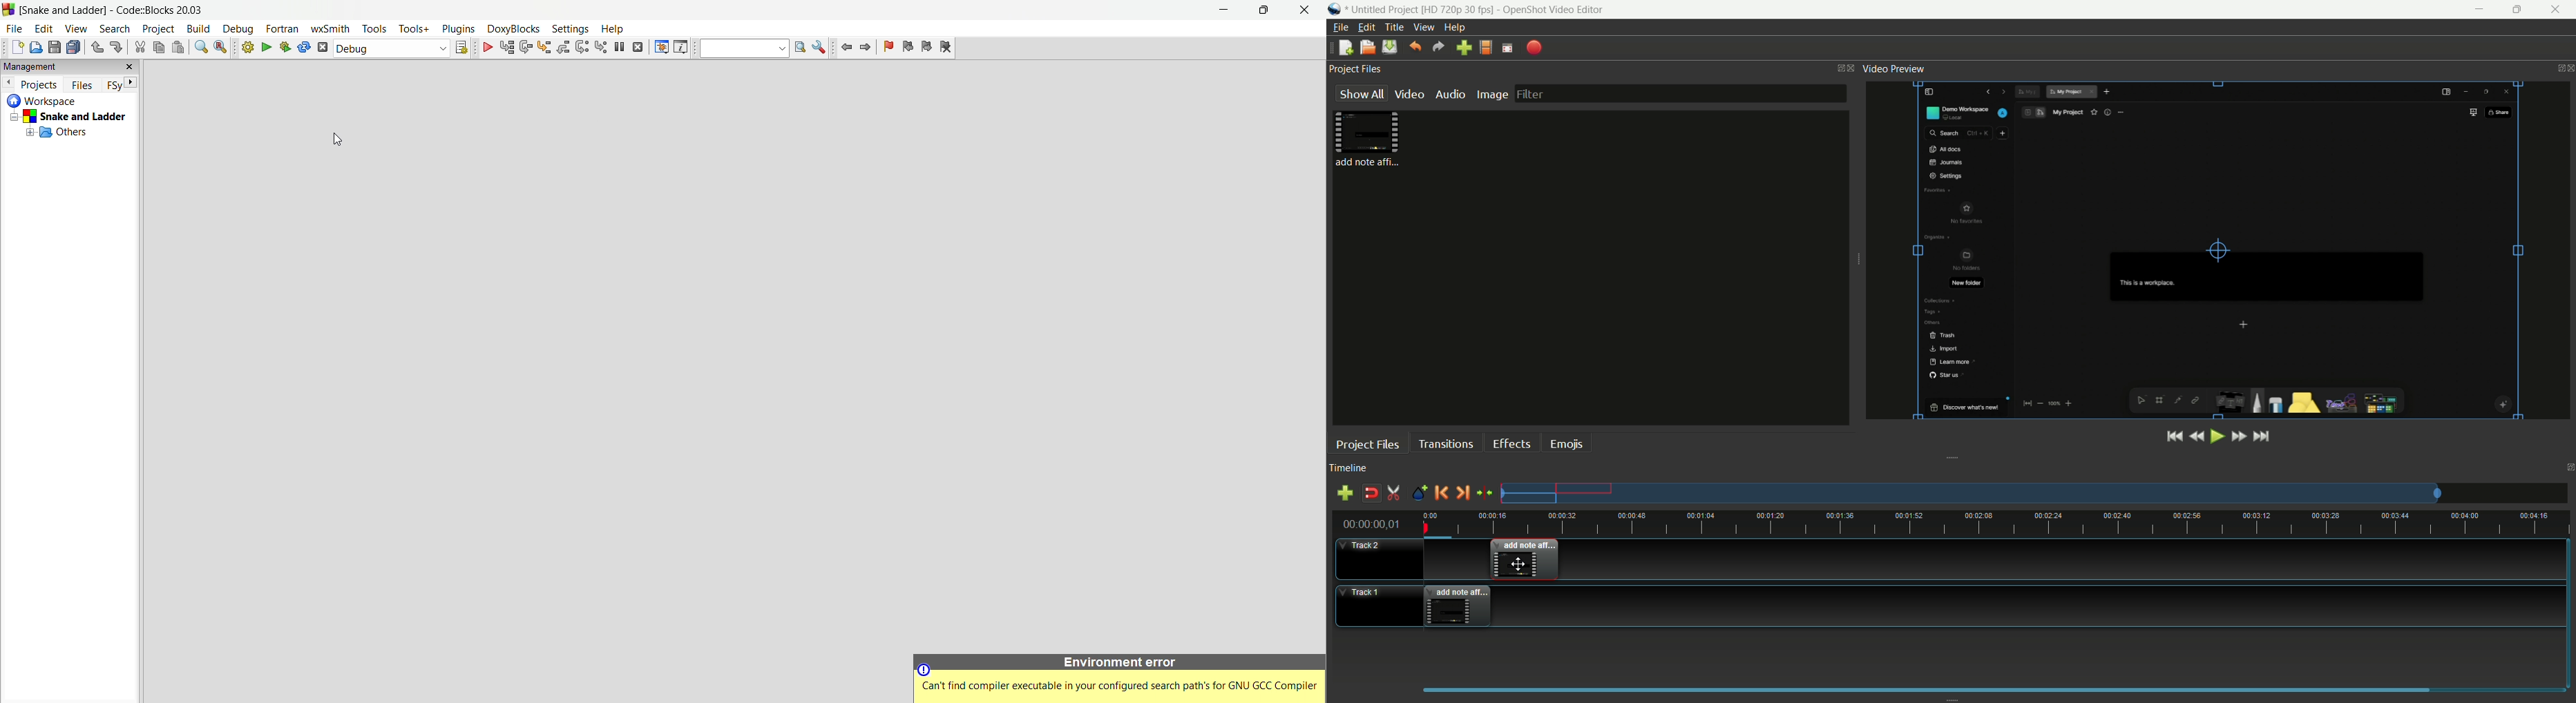  Describe the element at coordinates (1304, 10) in the screenshot. I see `close` at that location.